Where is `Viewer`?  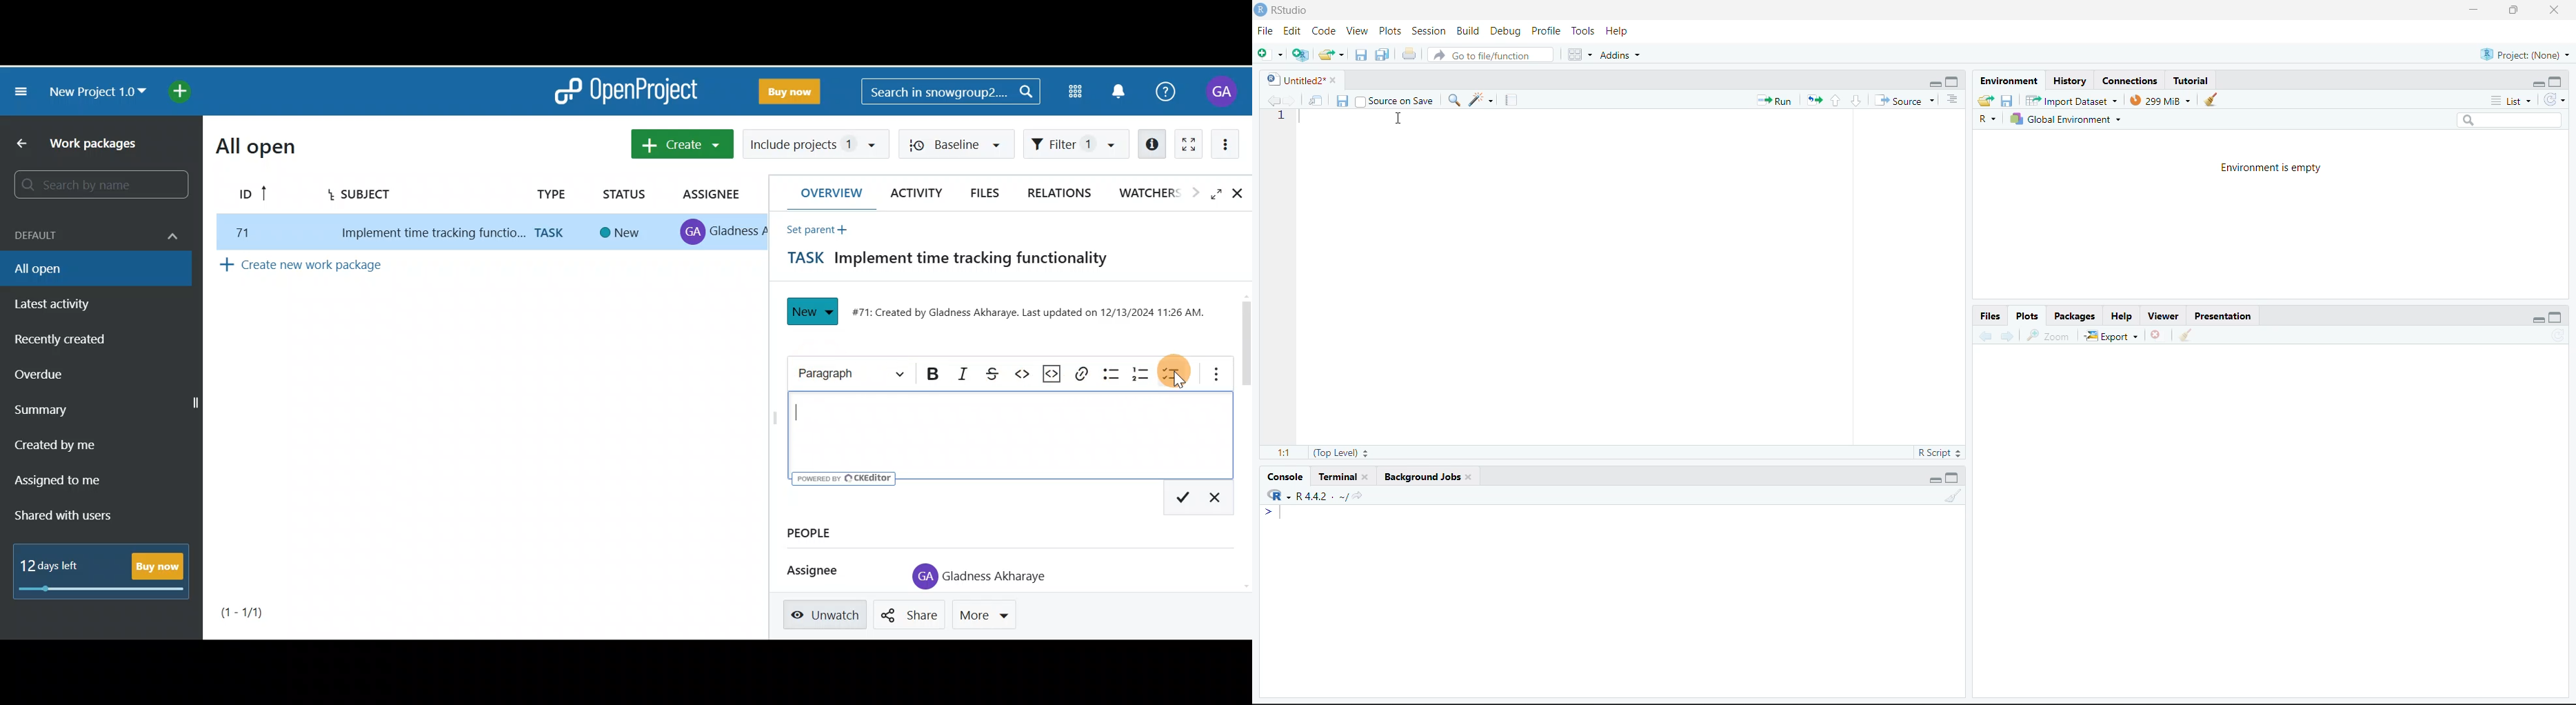
Viewer is located at coordinates (2166, 315).